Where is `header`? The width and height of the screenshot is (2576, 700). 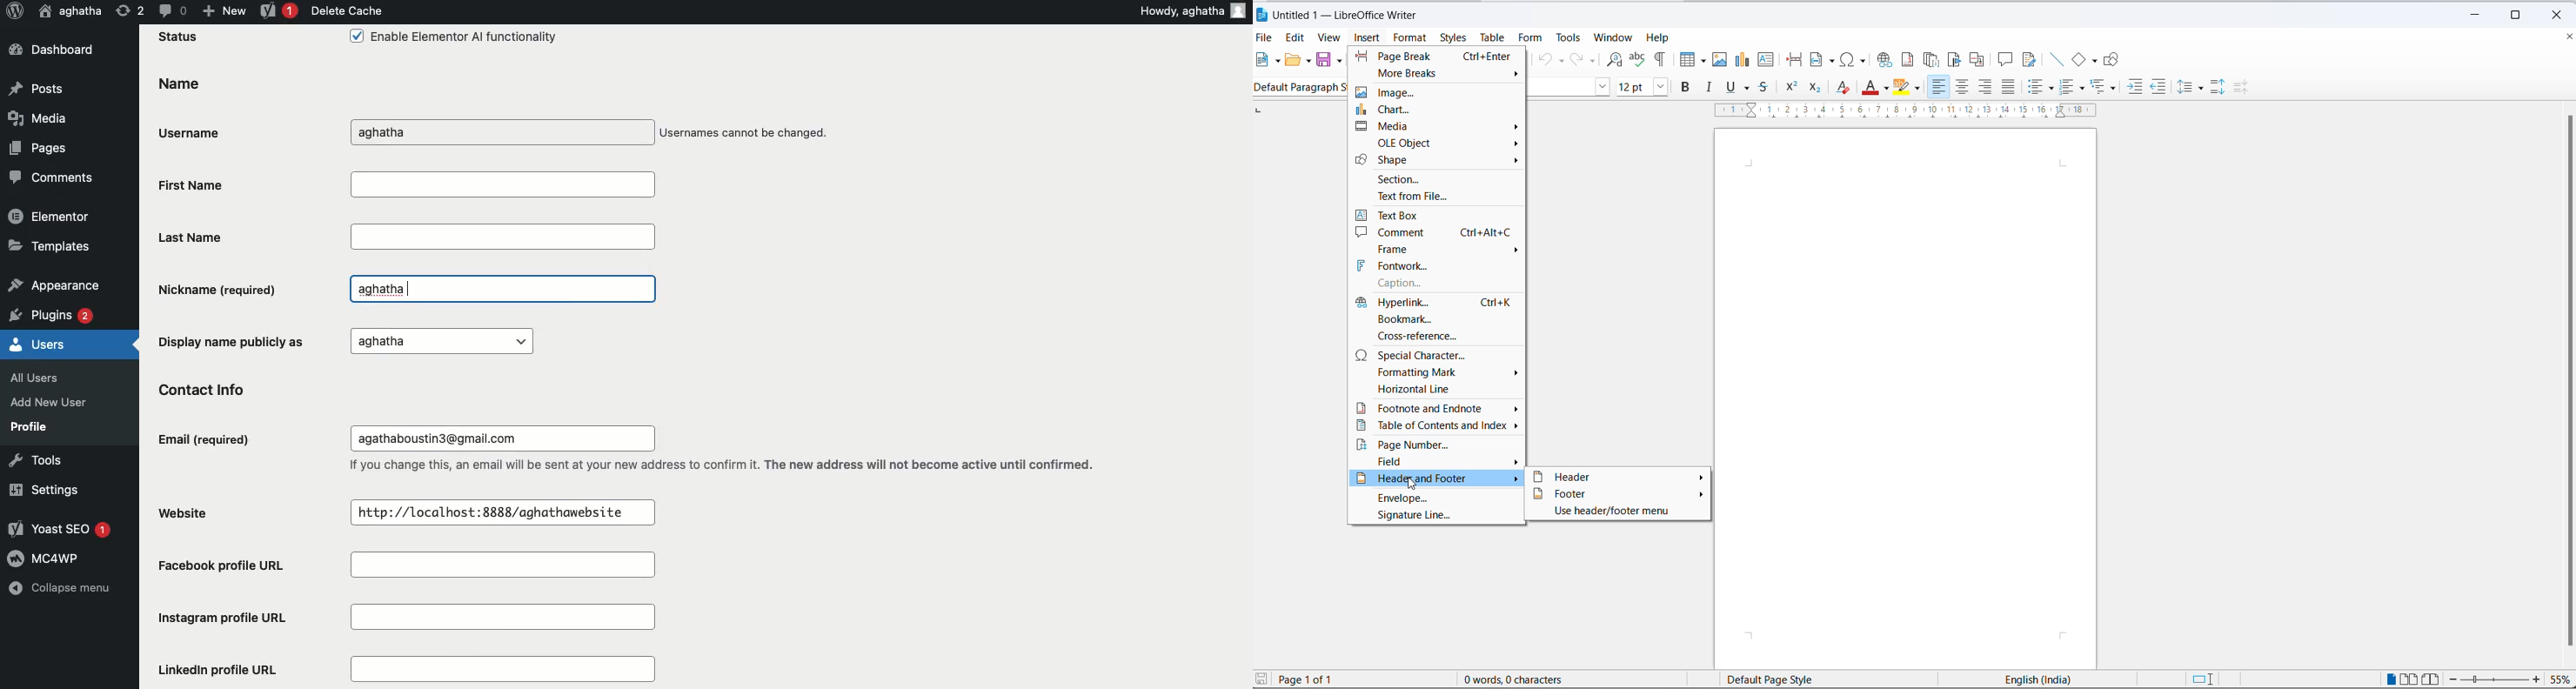
header is located at coordinates (1615, 476).